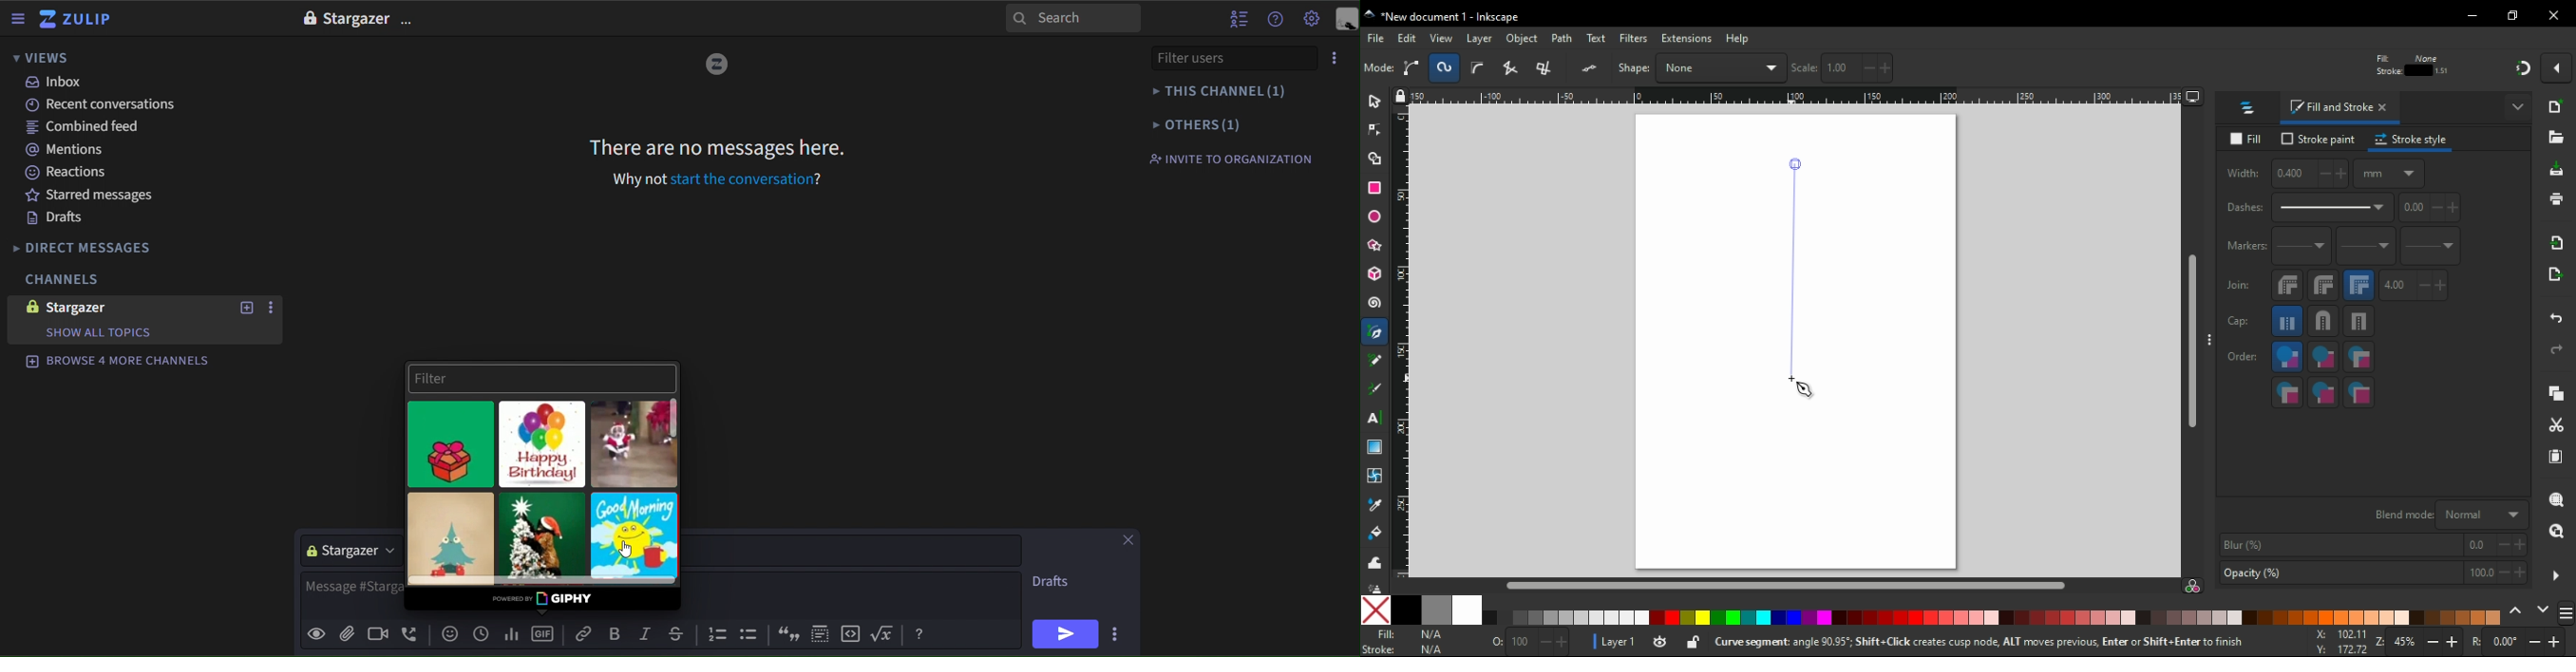  I want to click on fill and stroke, so click(2340, 108).